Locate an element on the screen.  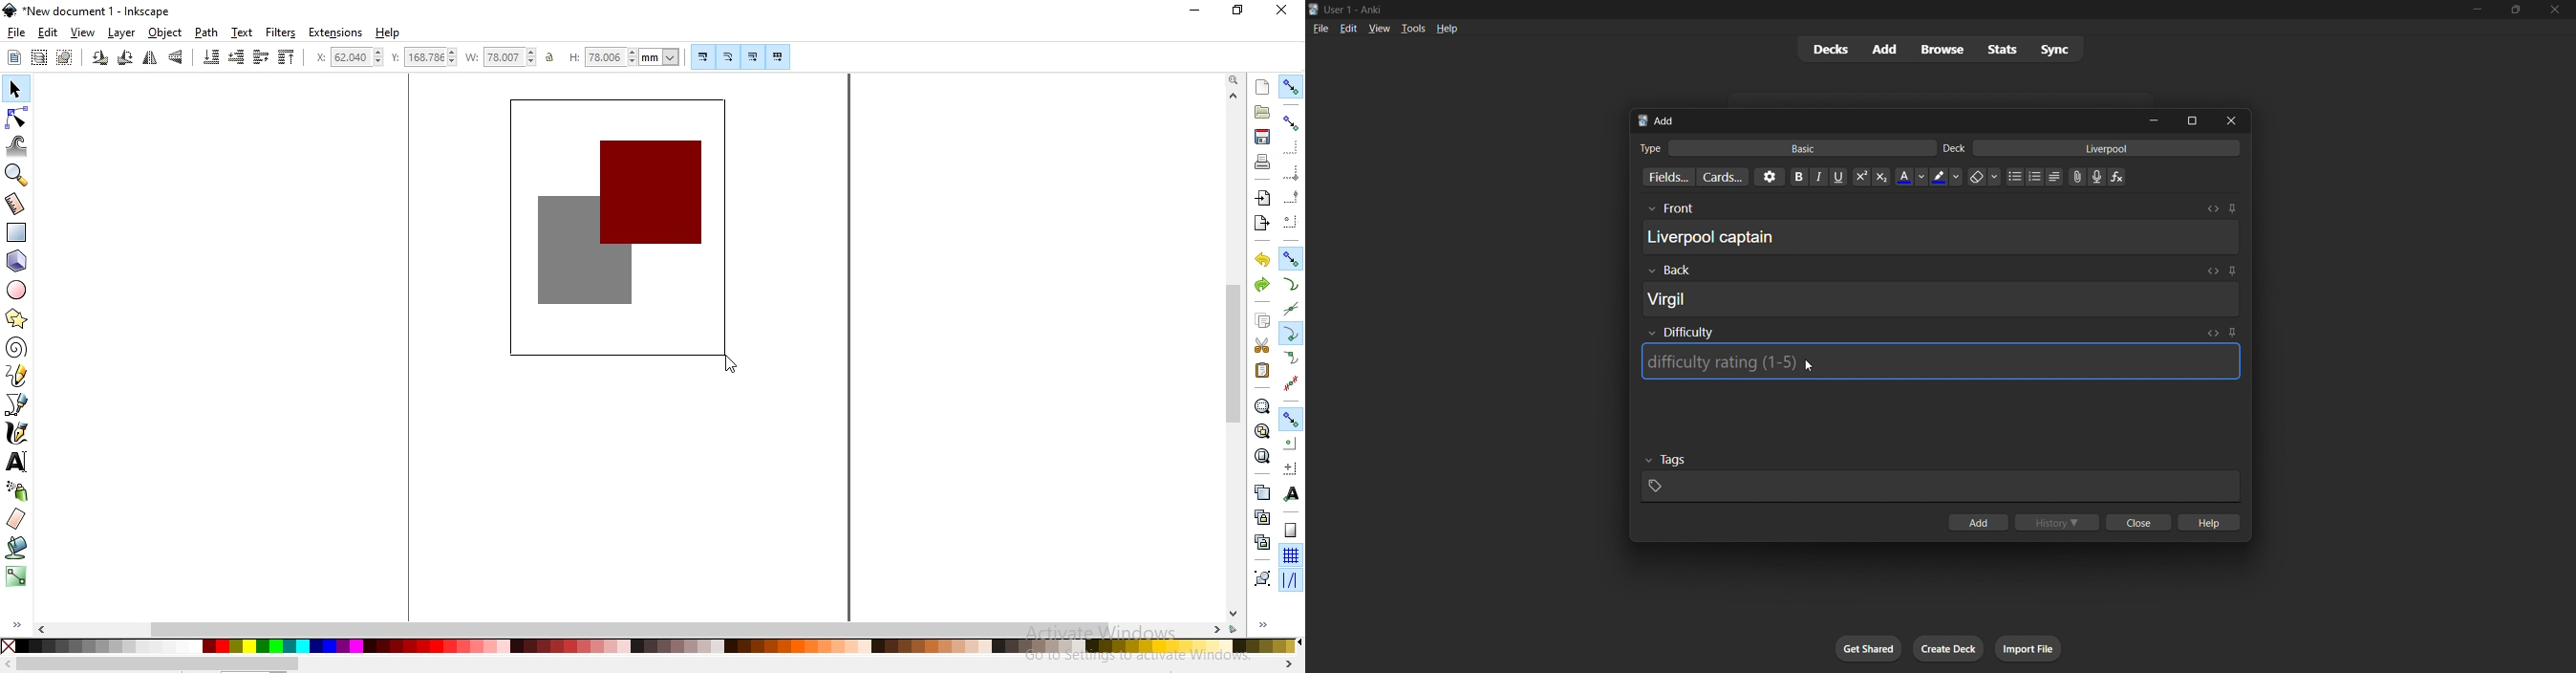
fill bounded areas is located at coordinates (18, 547).